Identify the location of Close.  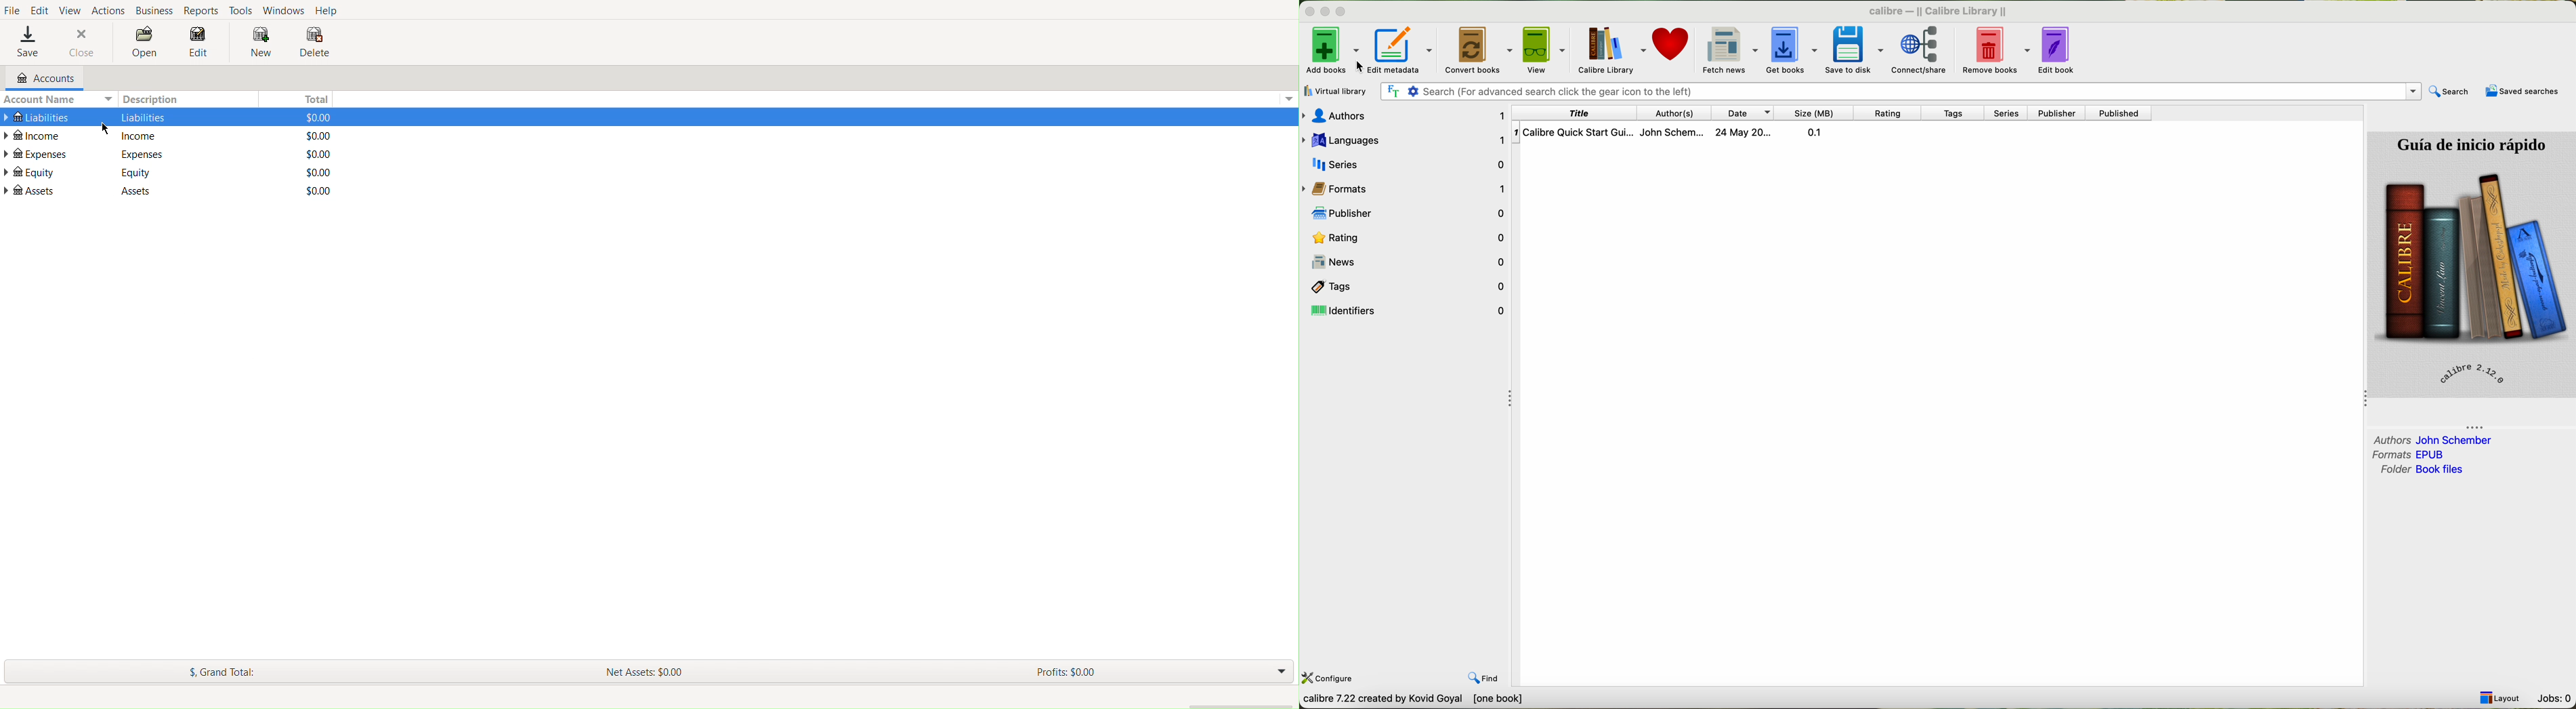
(83, 42).